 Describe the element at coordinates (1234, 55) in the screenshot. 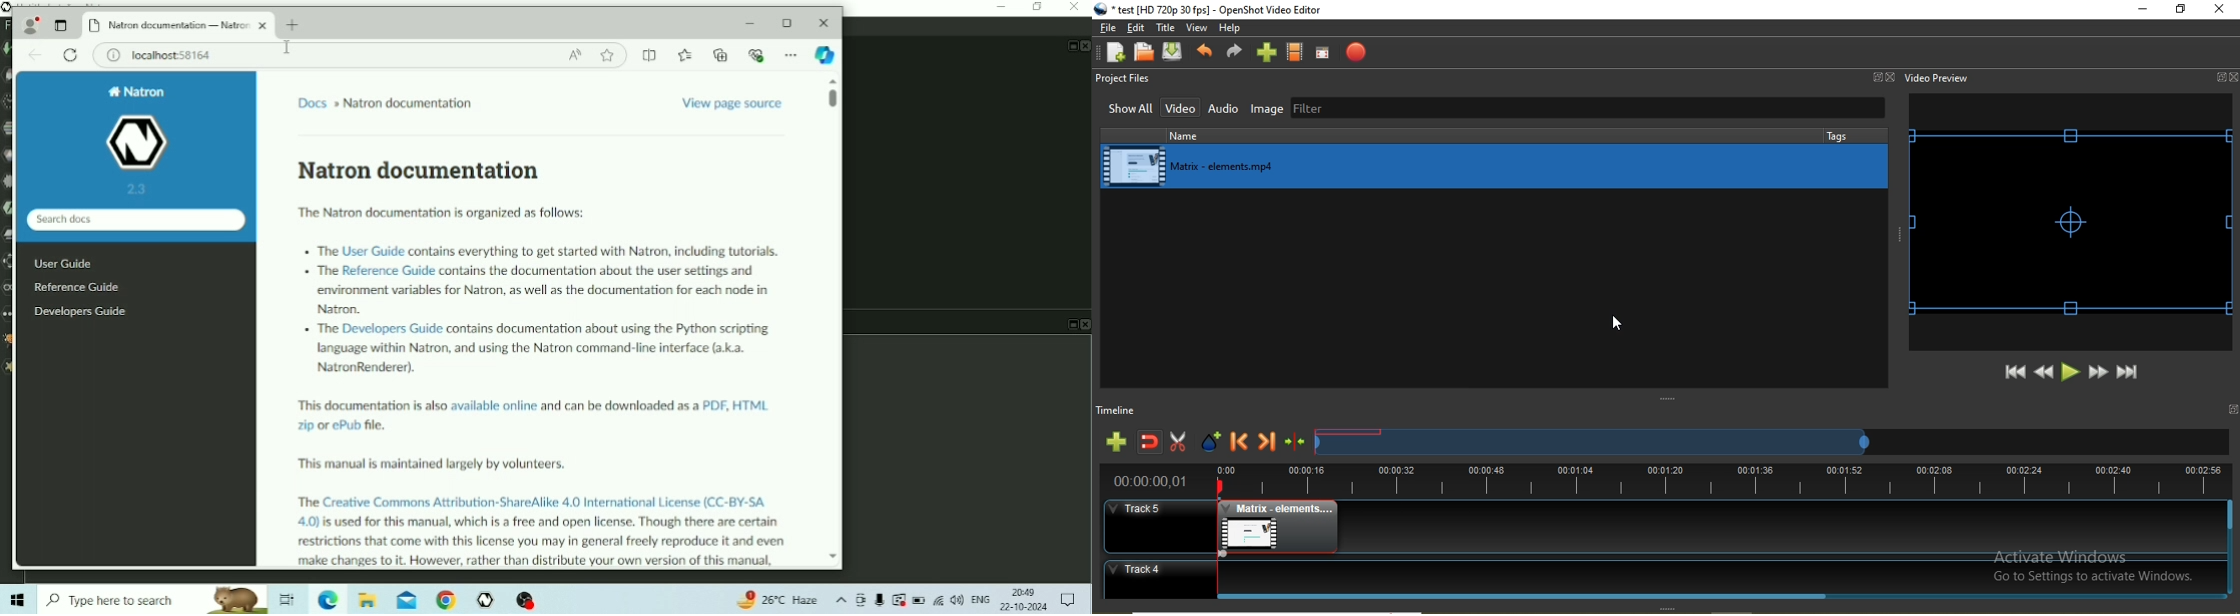

I see `Redo` at that location.